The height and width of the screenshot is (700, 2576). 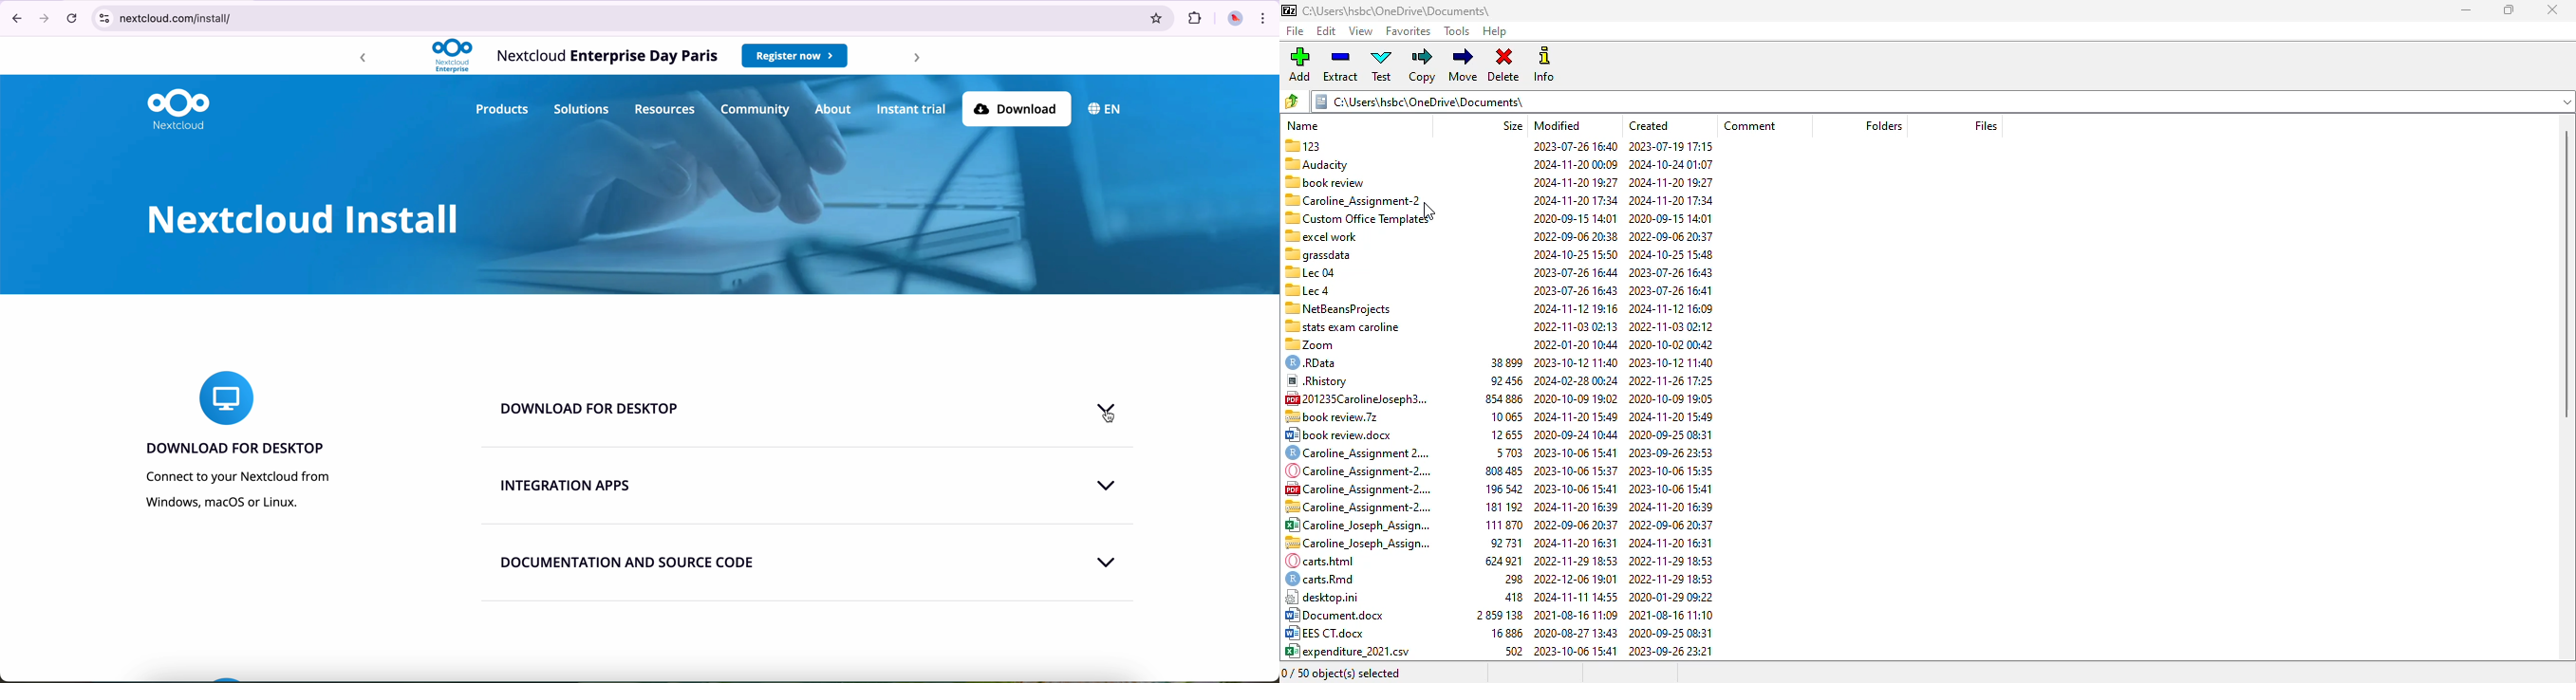 I want to click on test, so click(x=1382, y=65).